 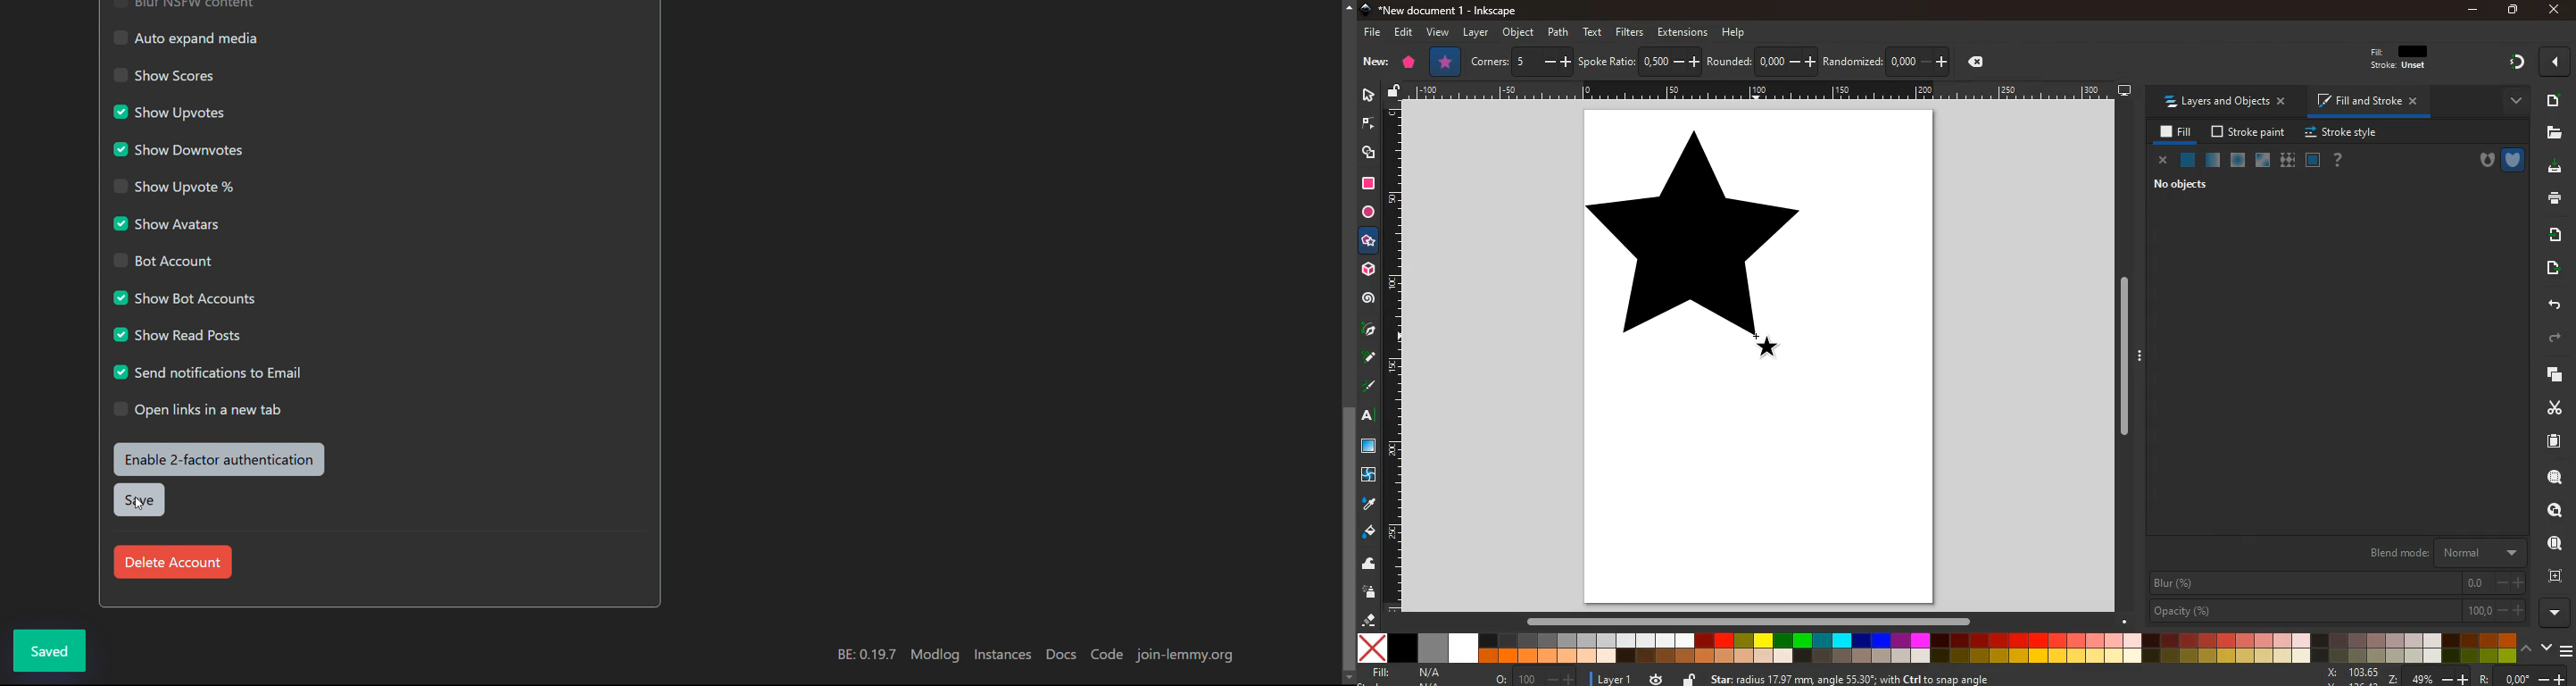 What do you see at coordinates (2547, 339) in the screenshot?
I see `forward` at bounding box center [2547, 339].